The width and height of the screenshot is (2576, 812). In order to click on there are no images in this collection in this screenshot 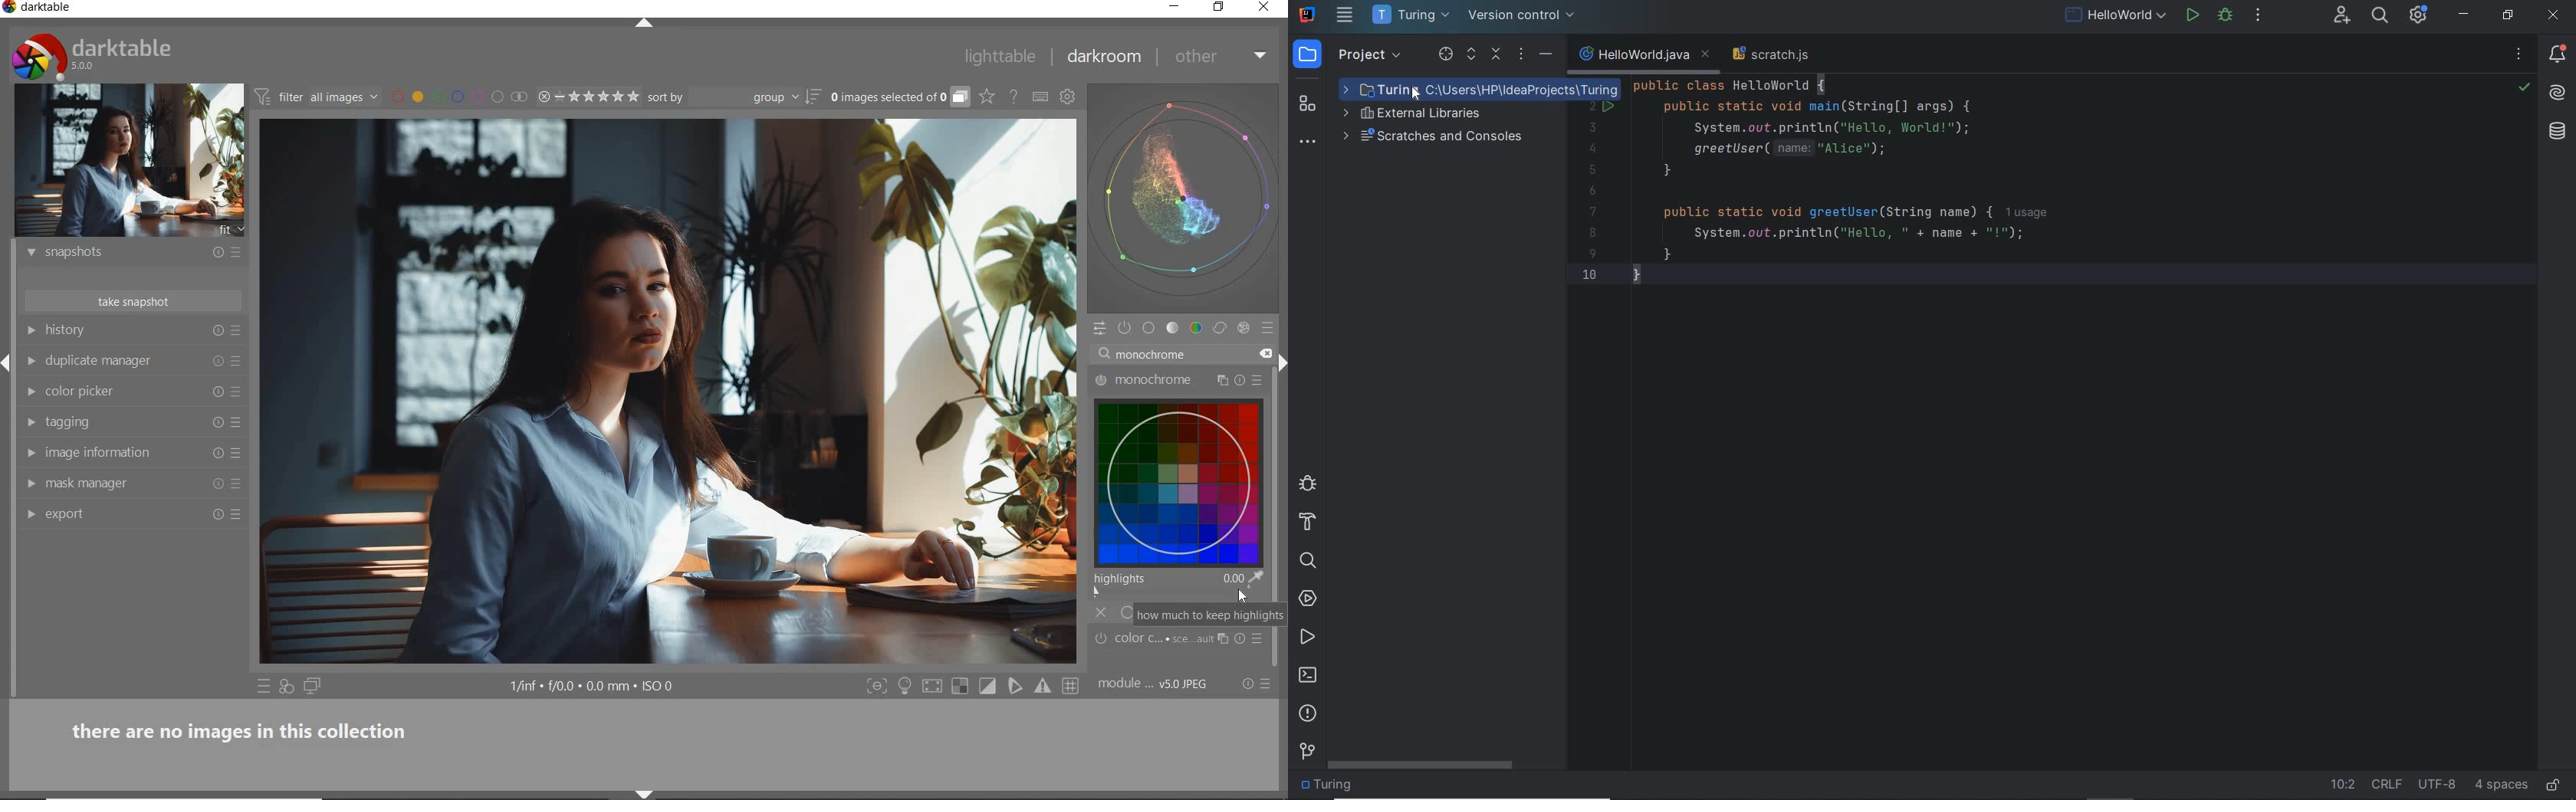, I will do `click(248, 729)`.